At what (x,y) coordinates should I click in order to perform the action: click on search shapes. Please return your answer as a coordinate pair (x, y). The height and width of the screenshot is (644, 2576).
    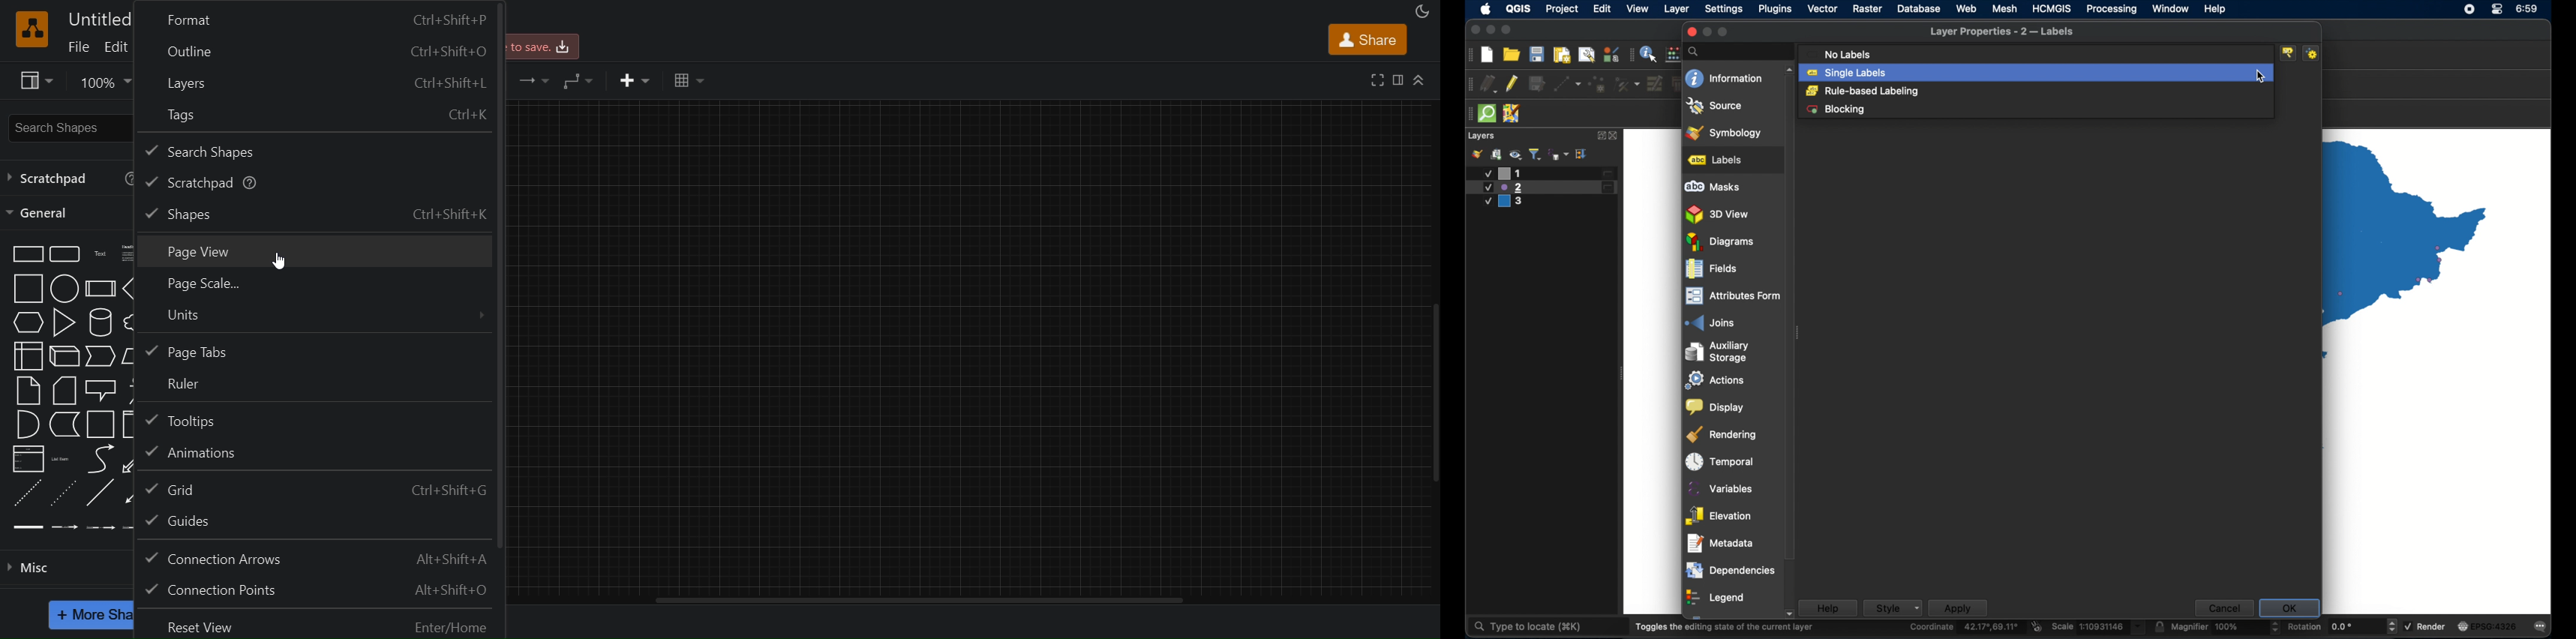
    Looking at the image, I should click on (316, 148).